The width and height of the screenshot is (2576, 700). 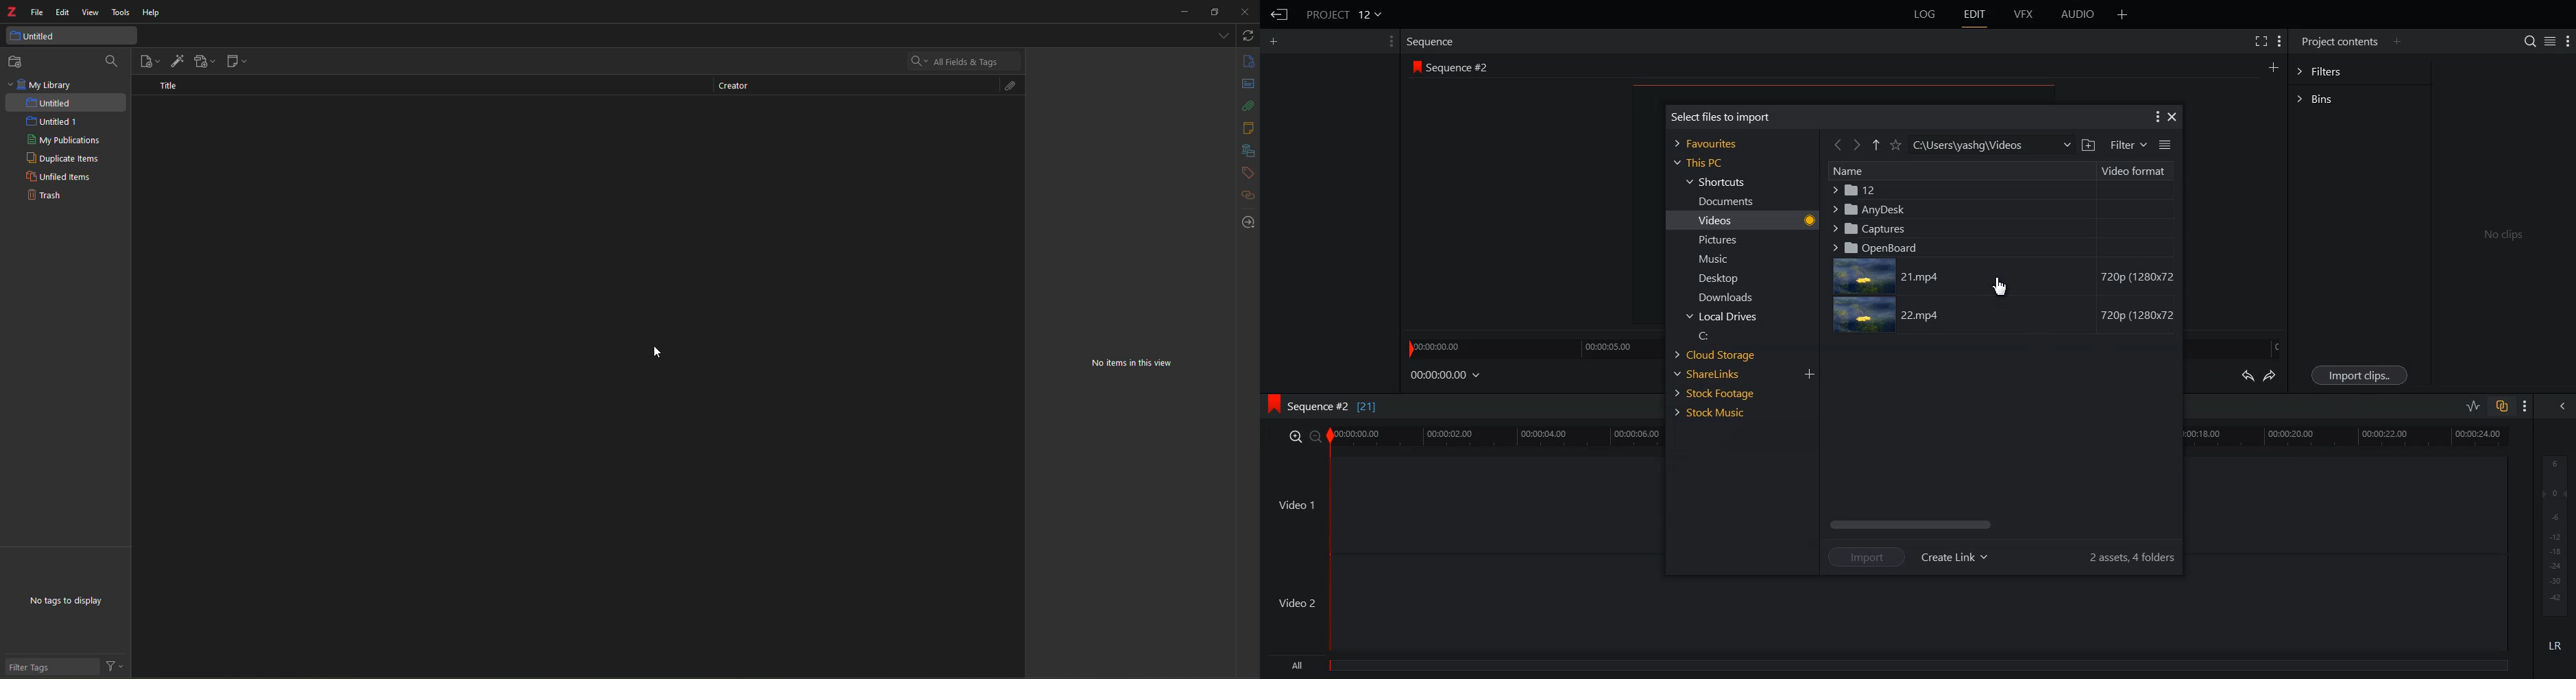 What do you see at coordinates (1248, 60) in the screenshot?
I see `info` at bounding box center [1248, 60].